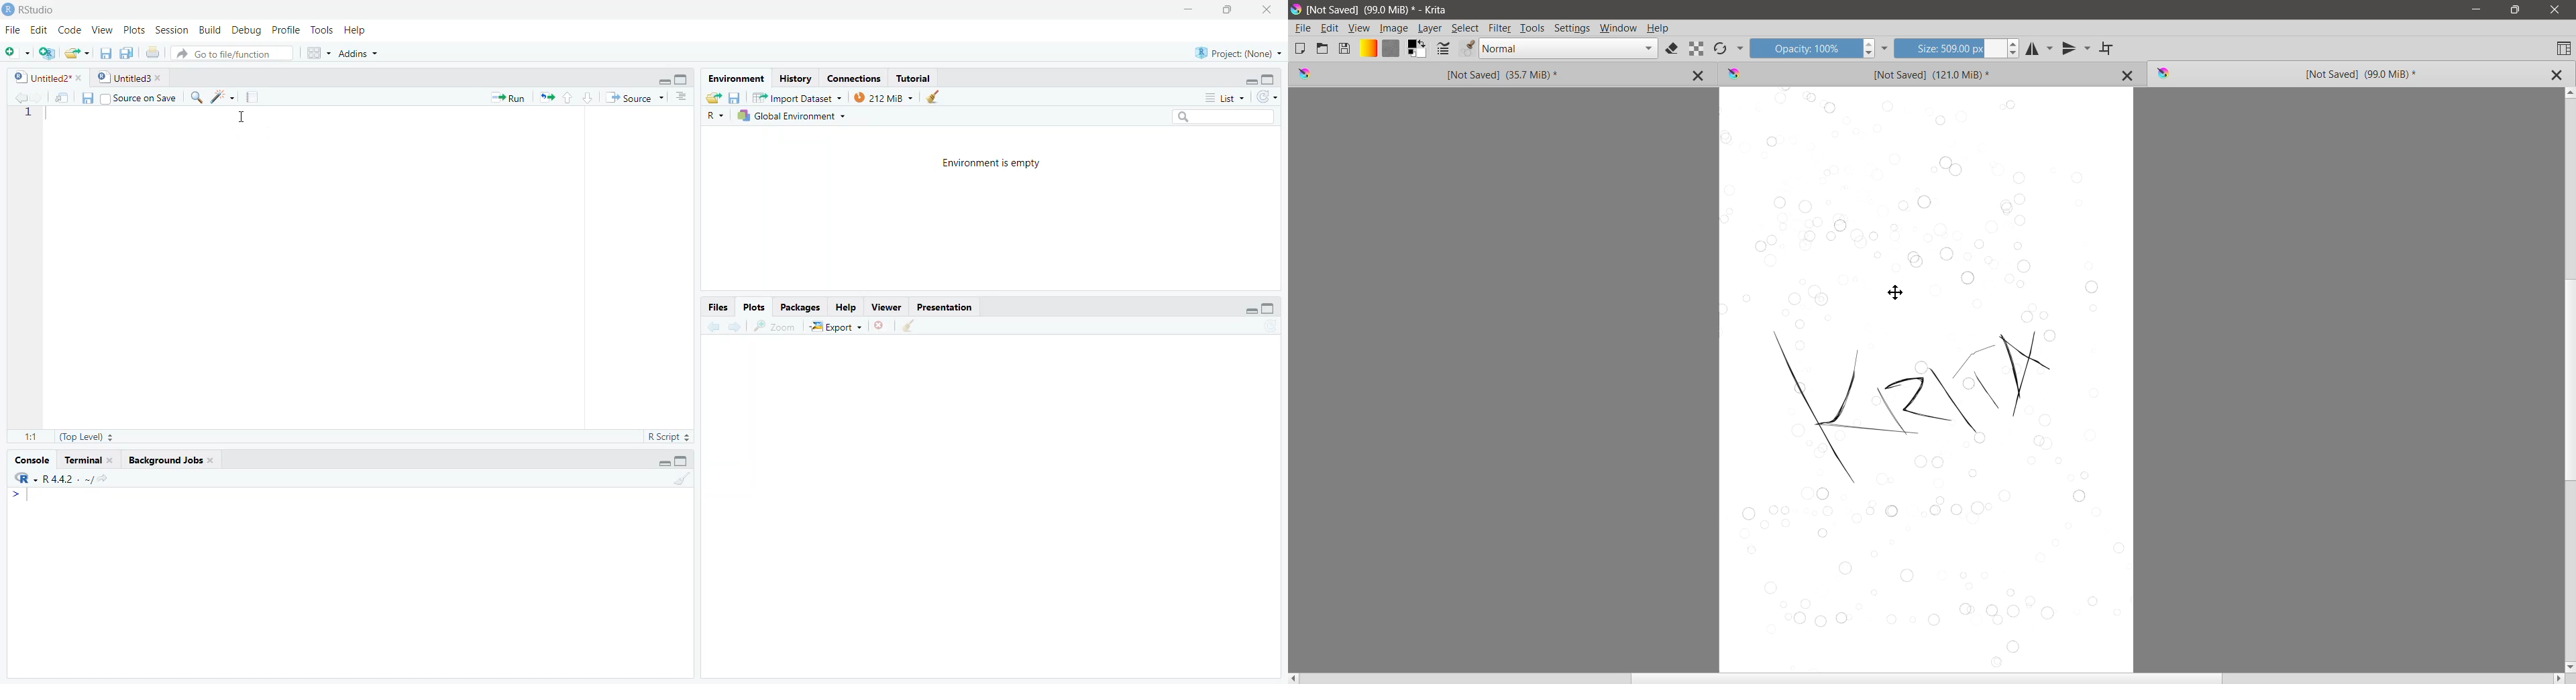  I want to click on packages, so click(796, 307).